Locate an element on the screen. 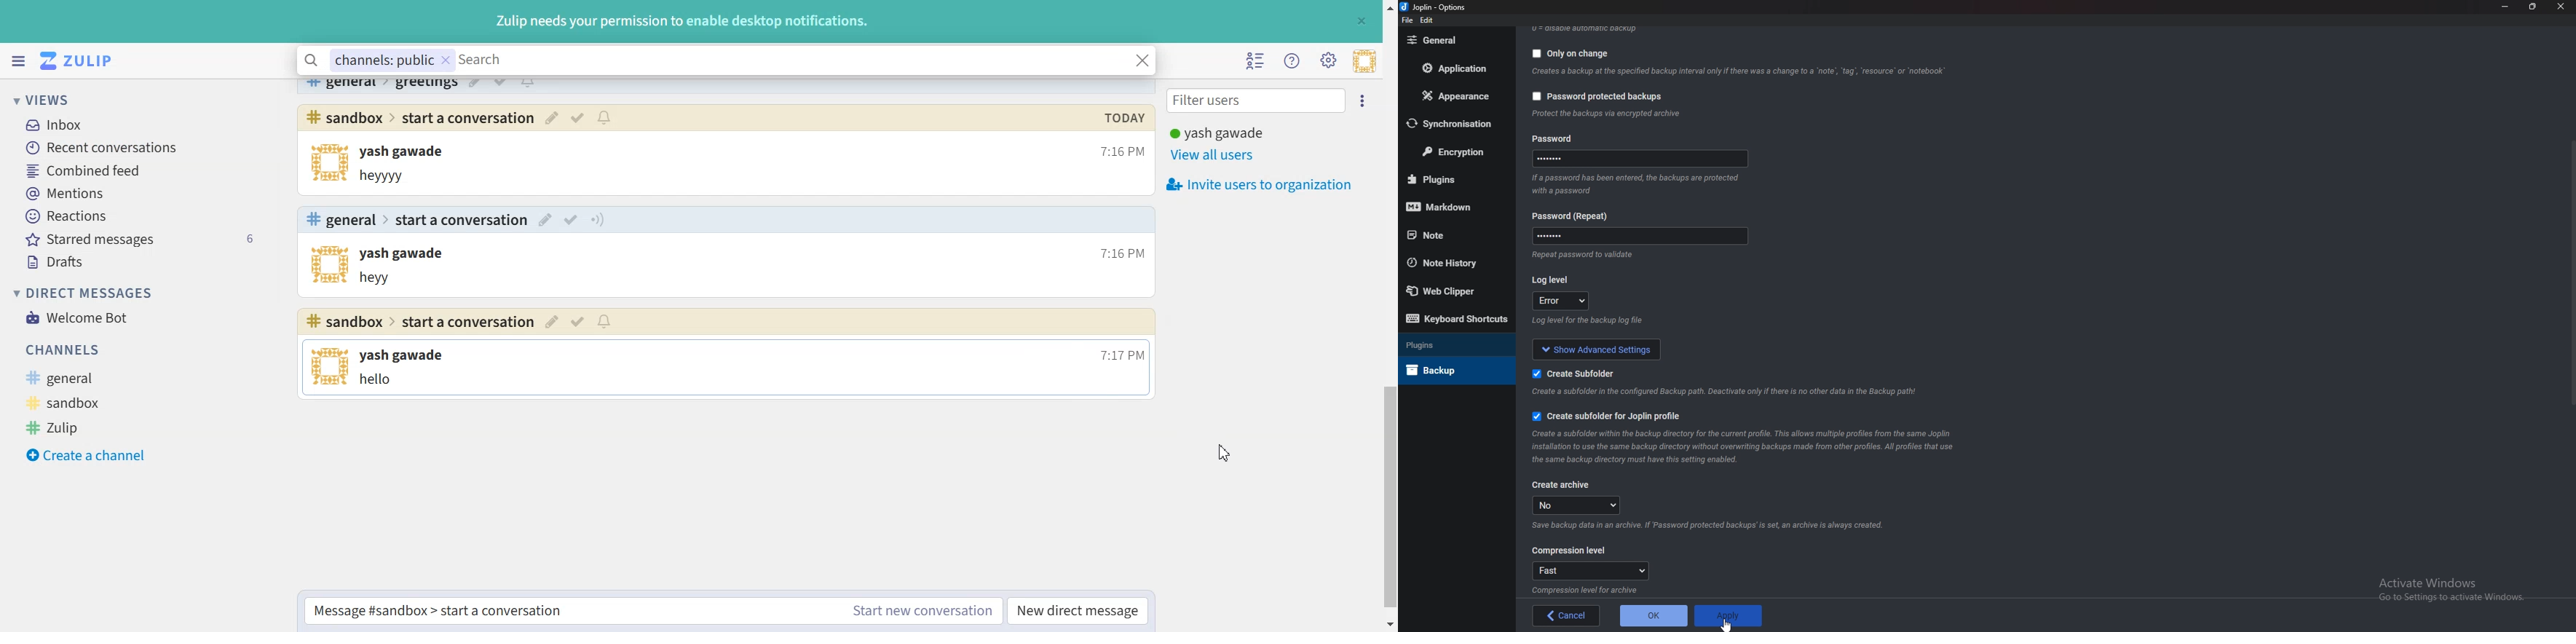 Image resolution: width=2576 pixels, height=644 pixels. log level is located at coordinates (1561, 301).